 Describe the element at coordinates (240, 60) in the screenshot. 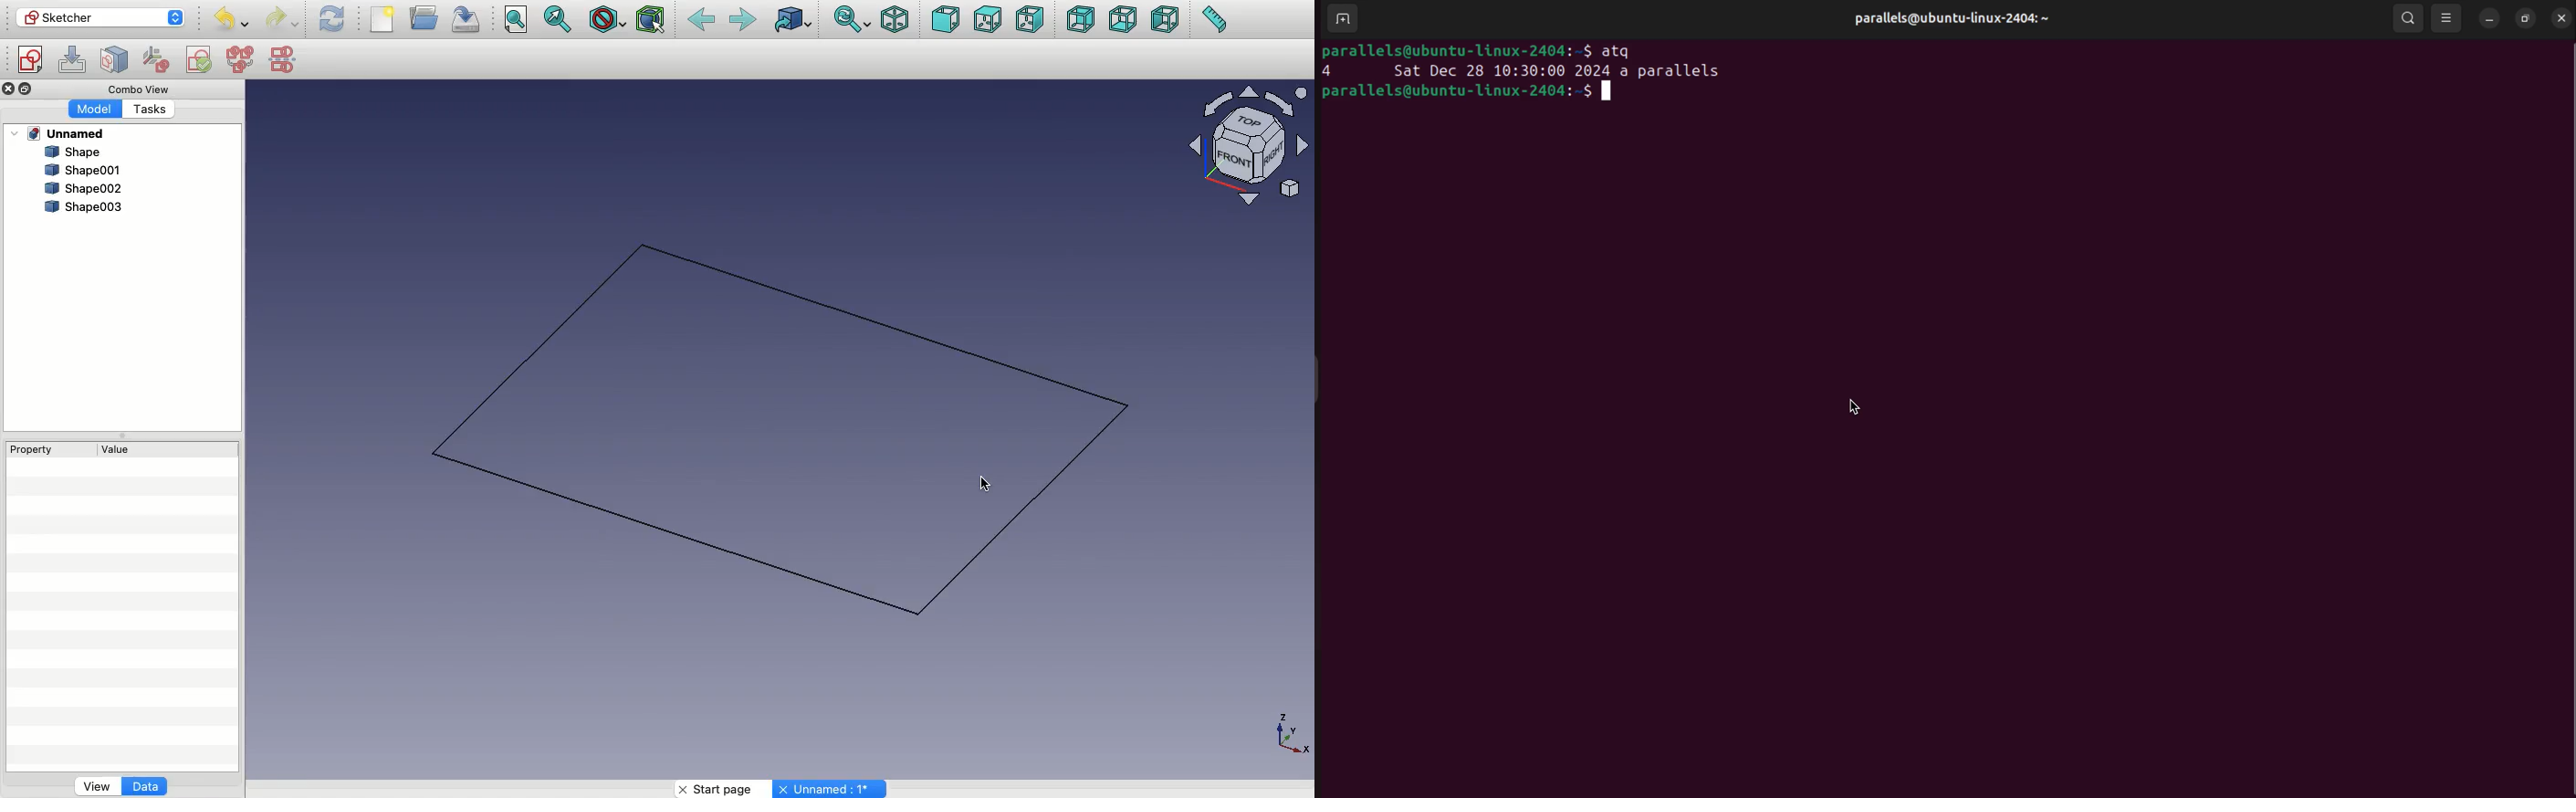

I see `Merge sketches` at that location.